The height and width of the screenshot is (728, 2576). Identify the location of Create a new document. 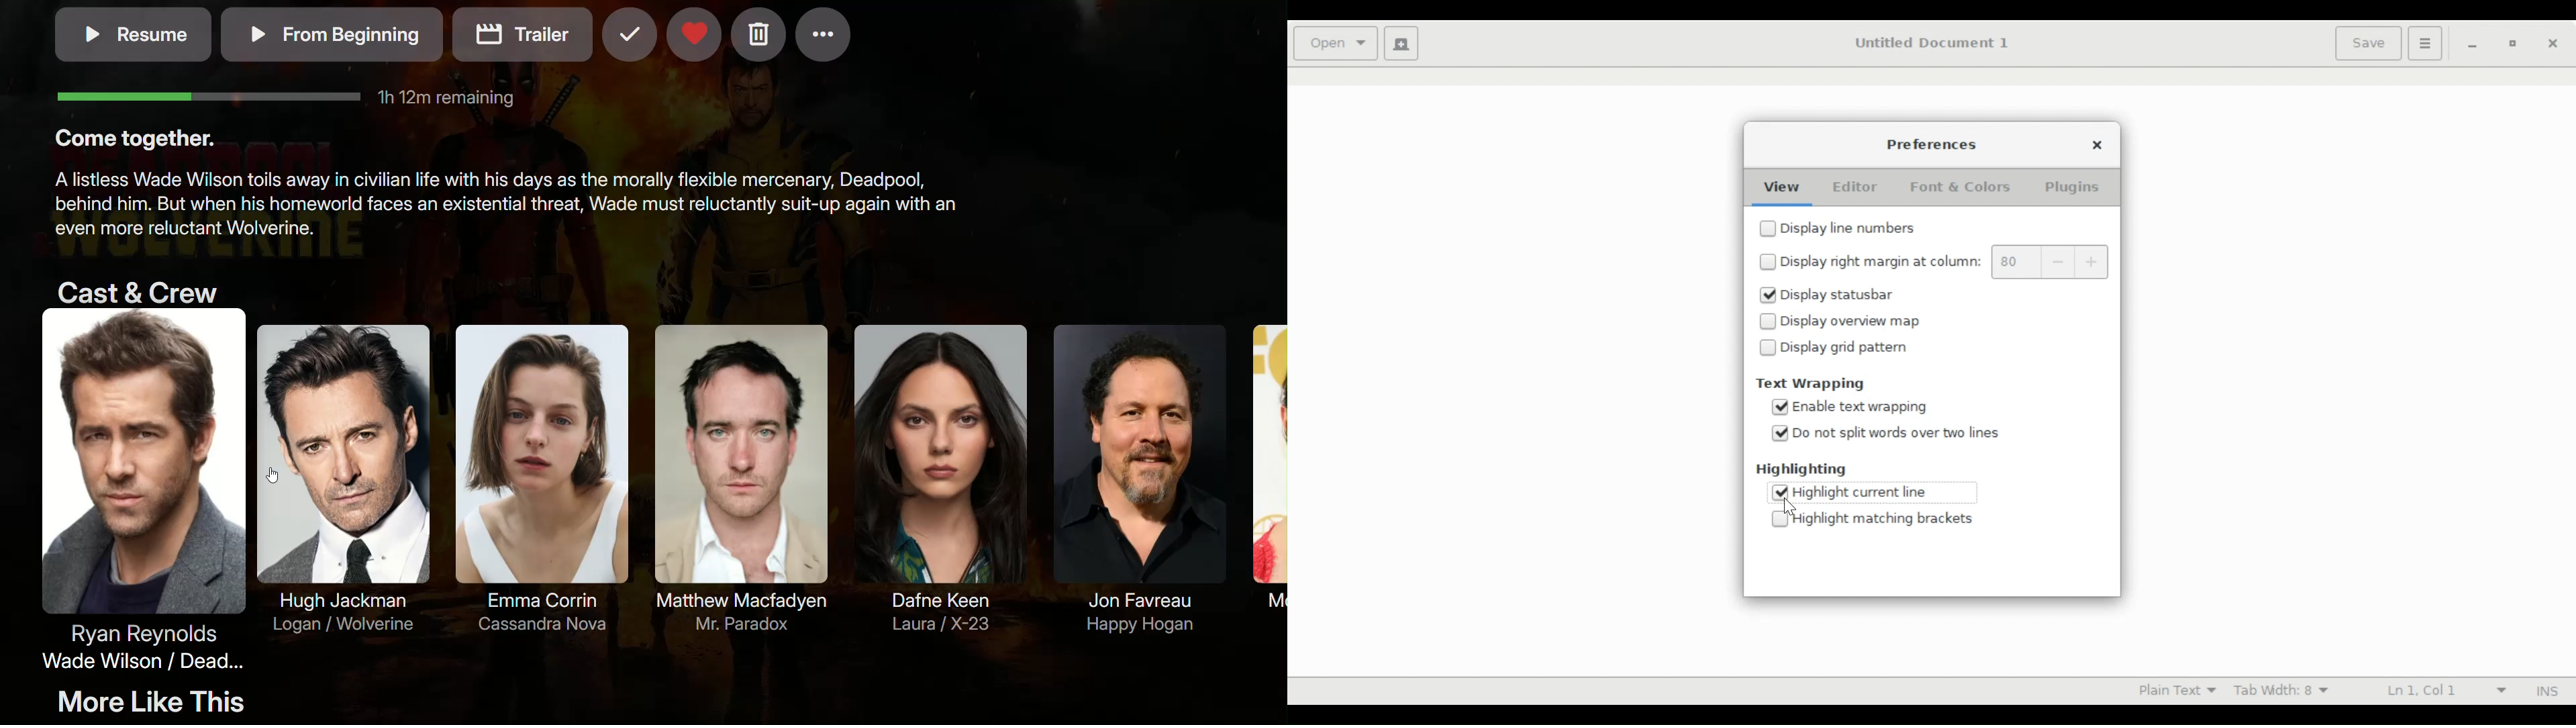
(1401, 44).